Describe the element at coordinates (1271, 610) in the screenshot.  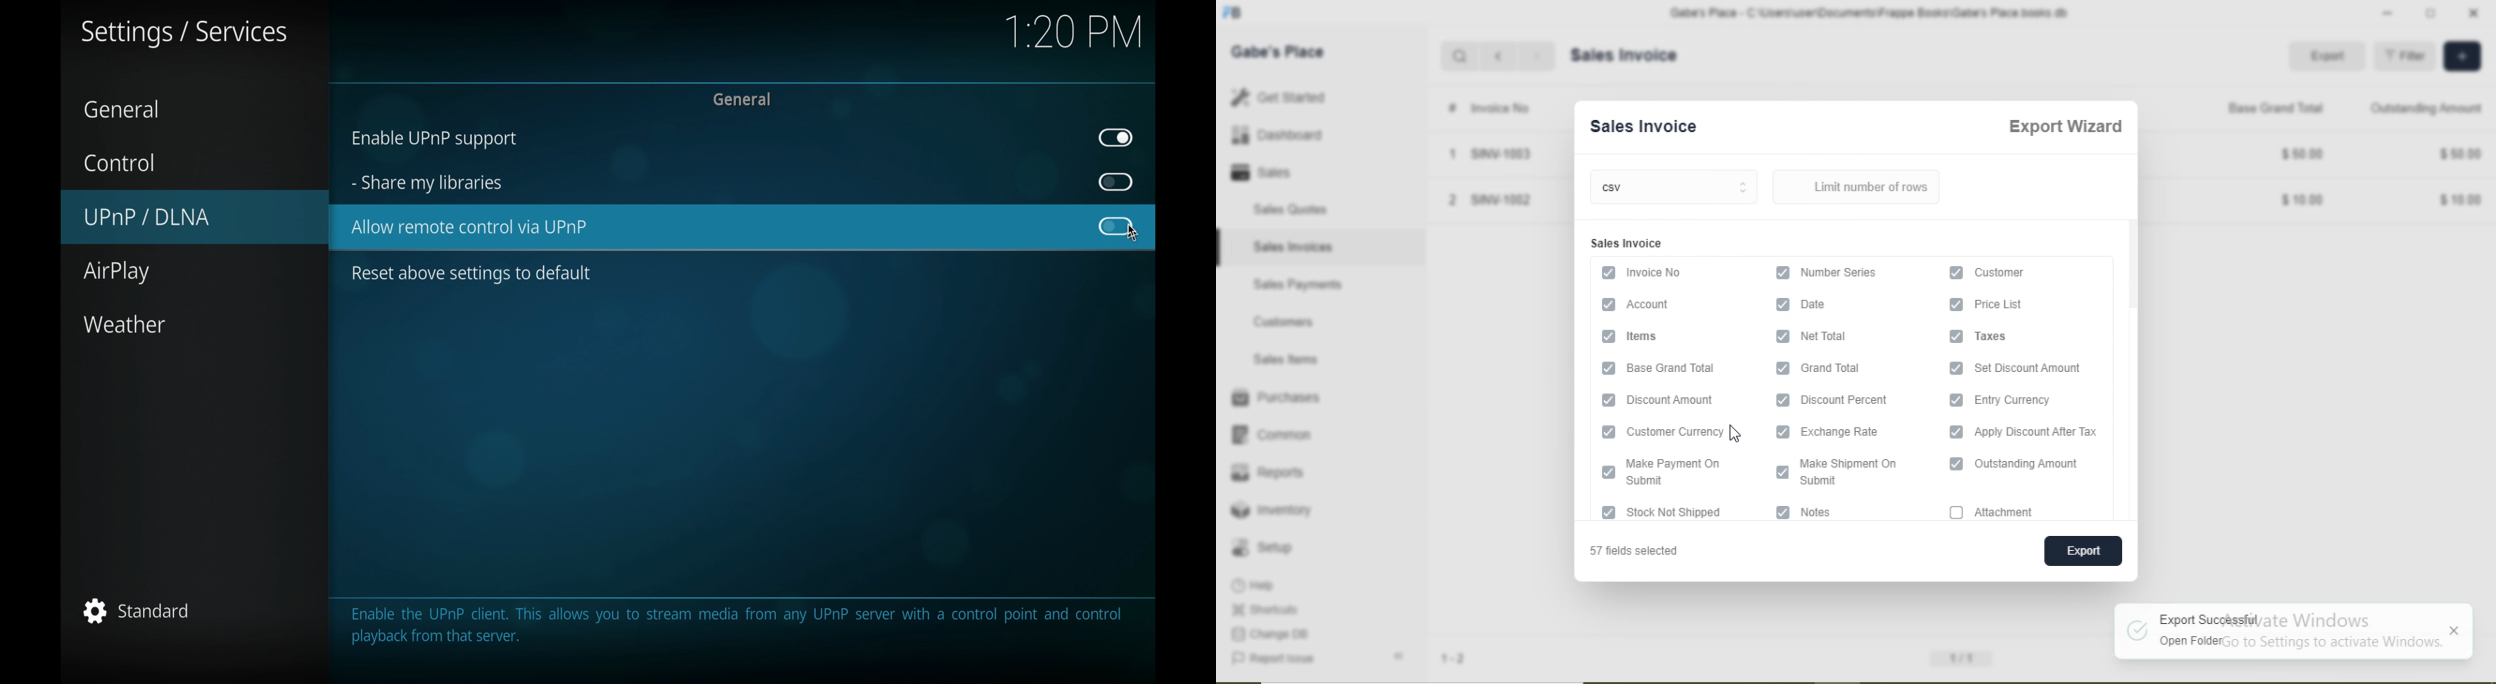
I see `Shortcuts` at that location.